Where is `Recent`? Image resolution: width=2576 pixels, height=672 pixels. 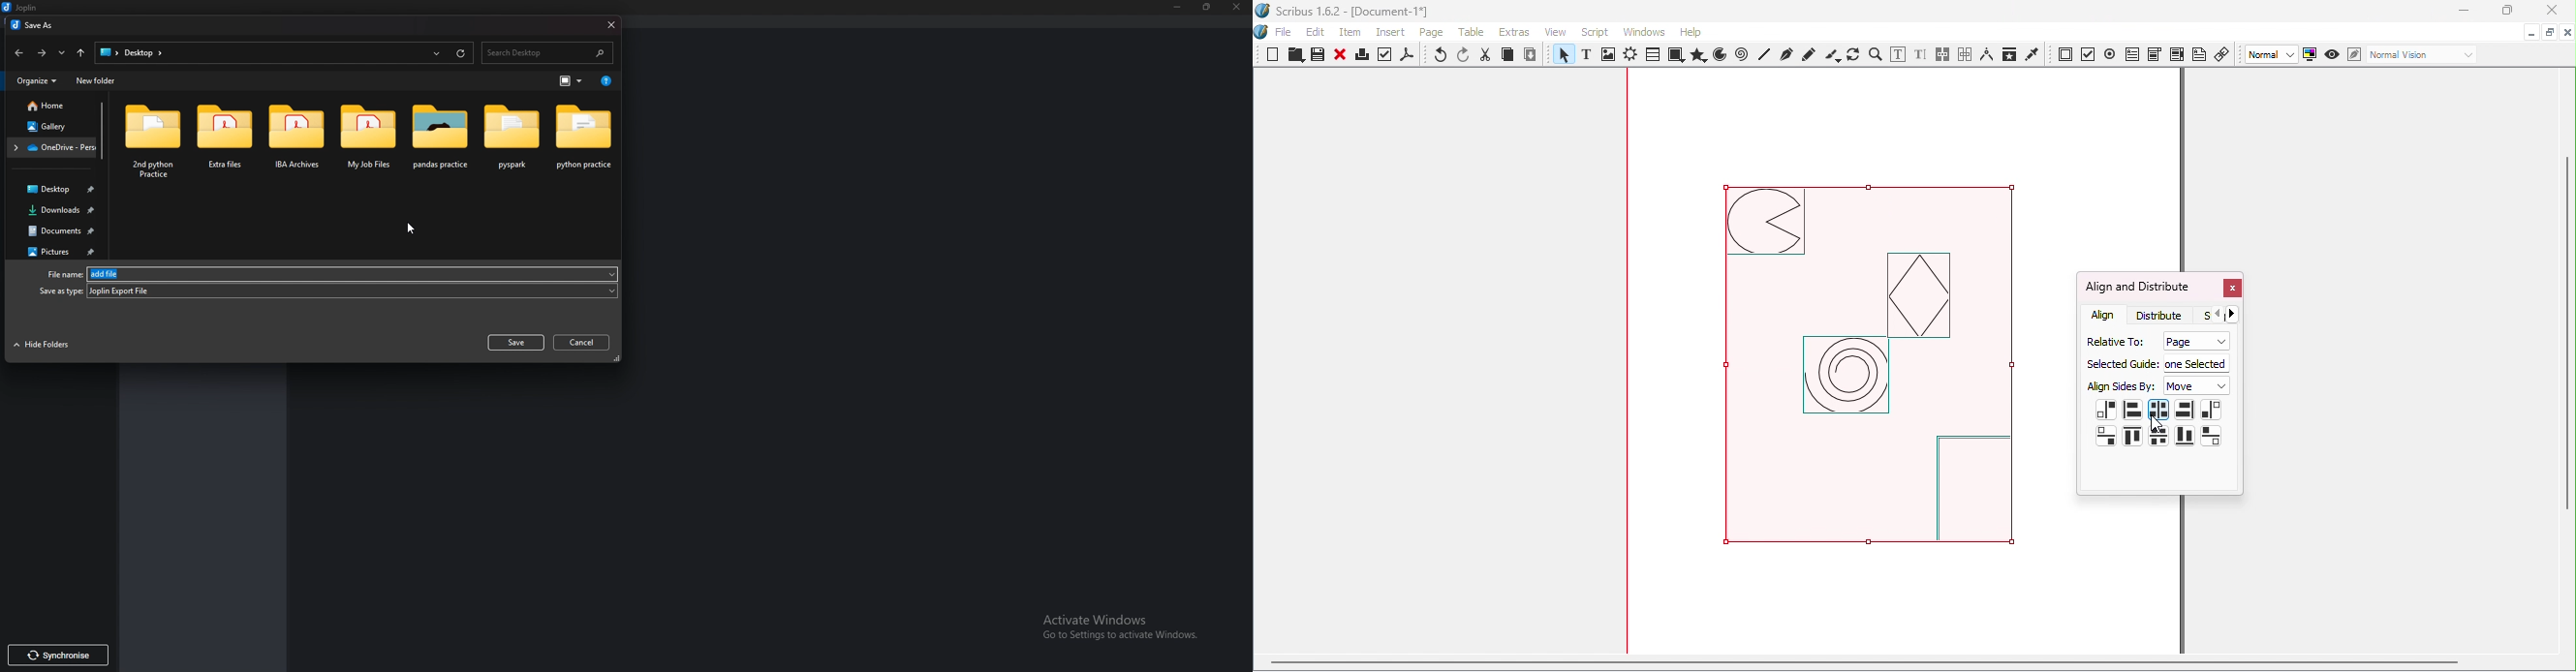 Recent is located at coordinates (435, 52).